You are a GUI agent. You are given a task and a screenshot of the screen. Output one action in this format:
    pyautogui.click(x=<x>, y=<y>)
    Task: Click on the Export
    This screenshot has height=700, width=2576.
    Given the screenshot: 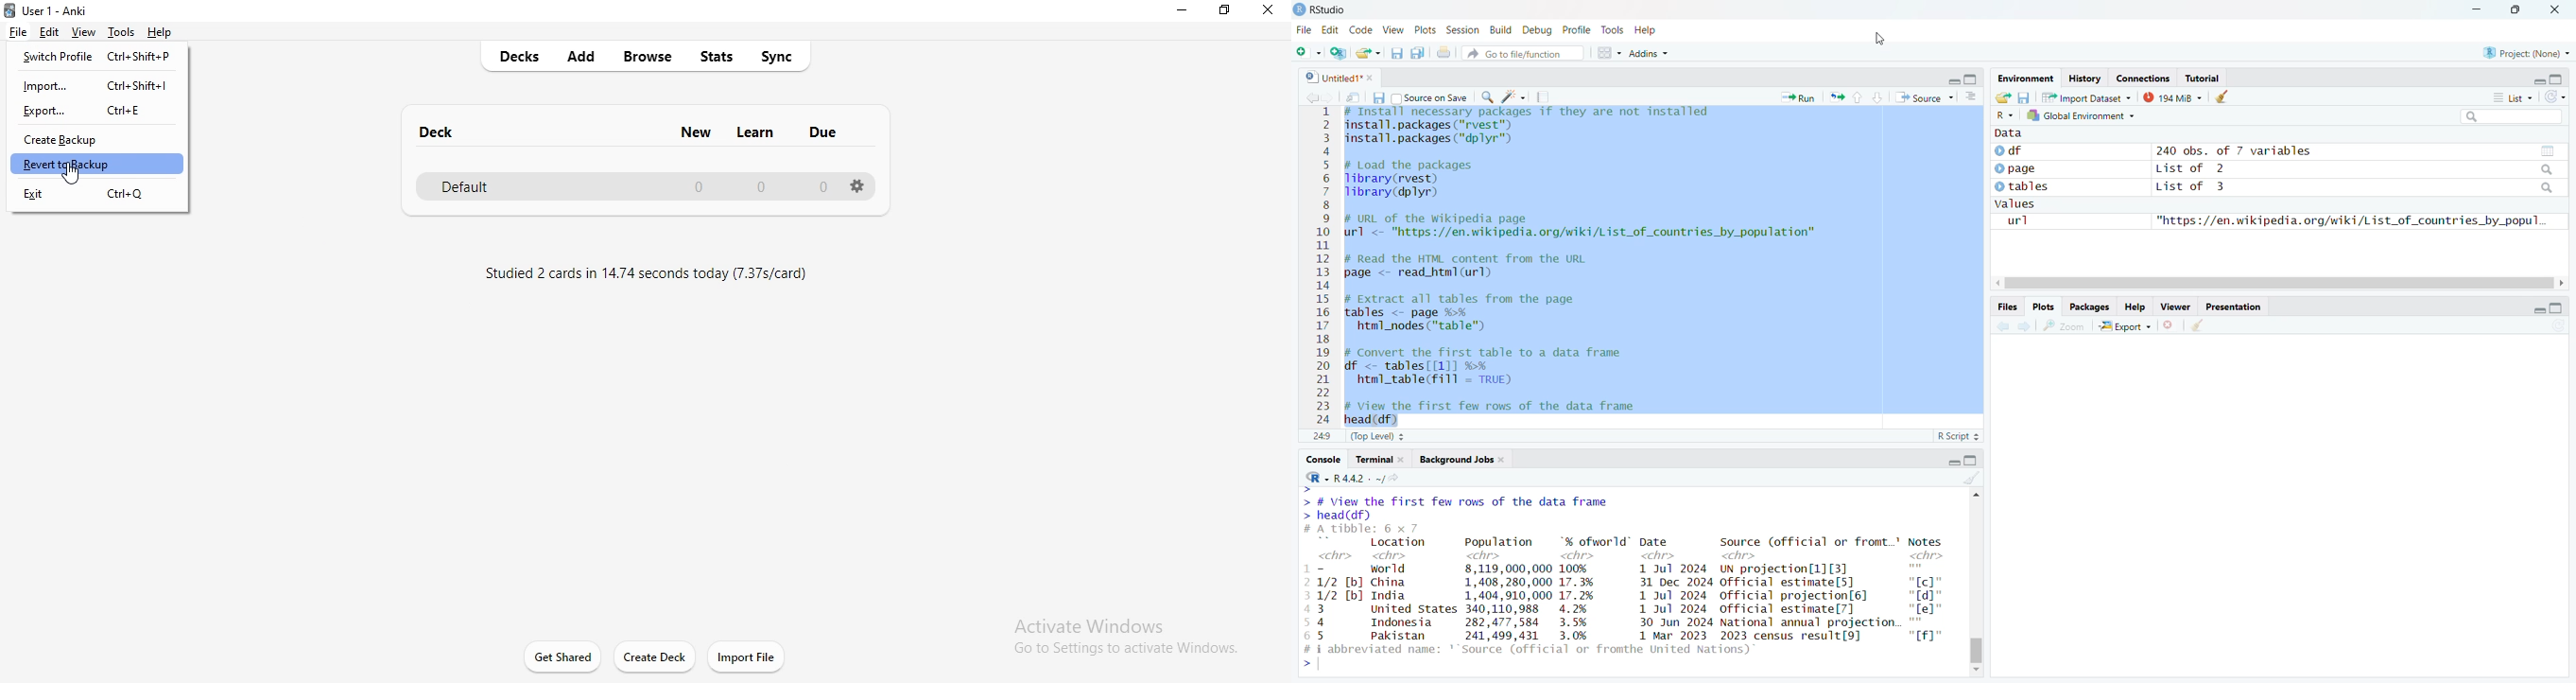 What is the action you would take?
    pyautogui.click(x=2126, y=325)
    